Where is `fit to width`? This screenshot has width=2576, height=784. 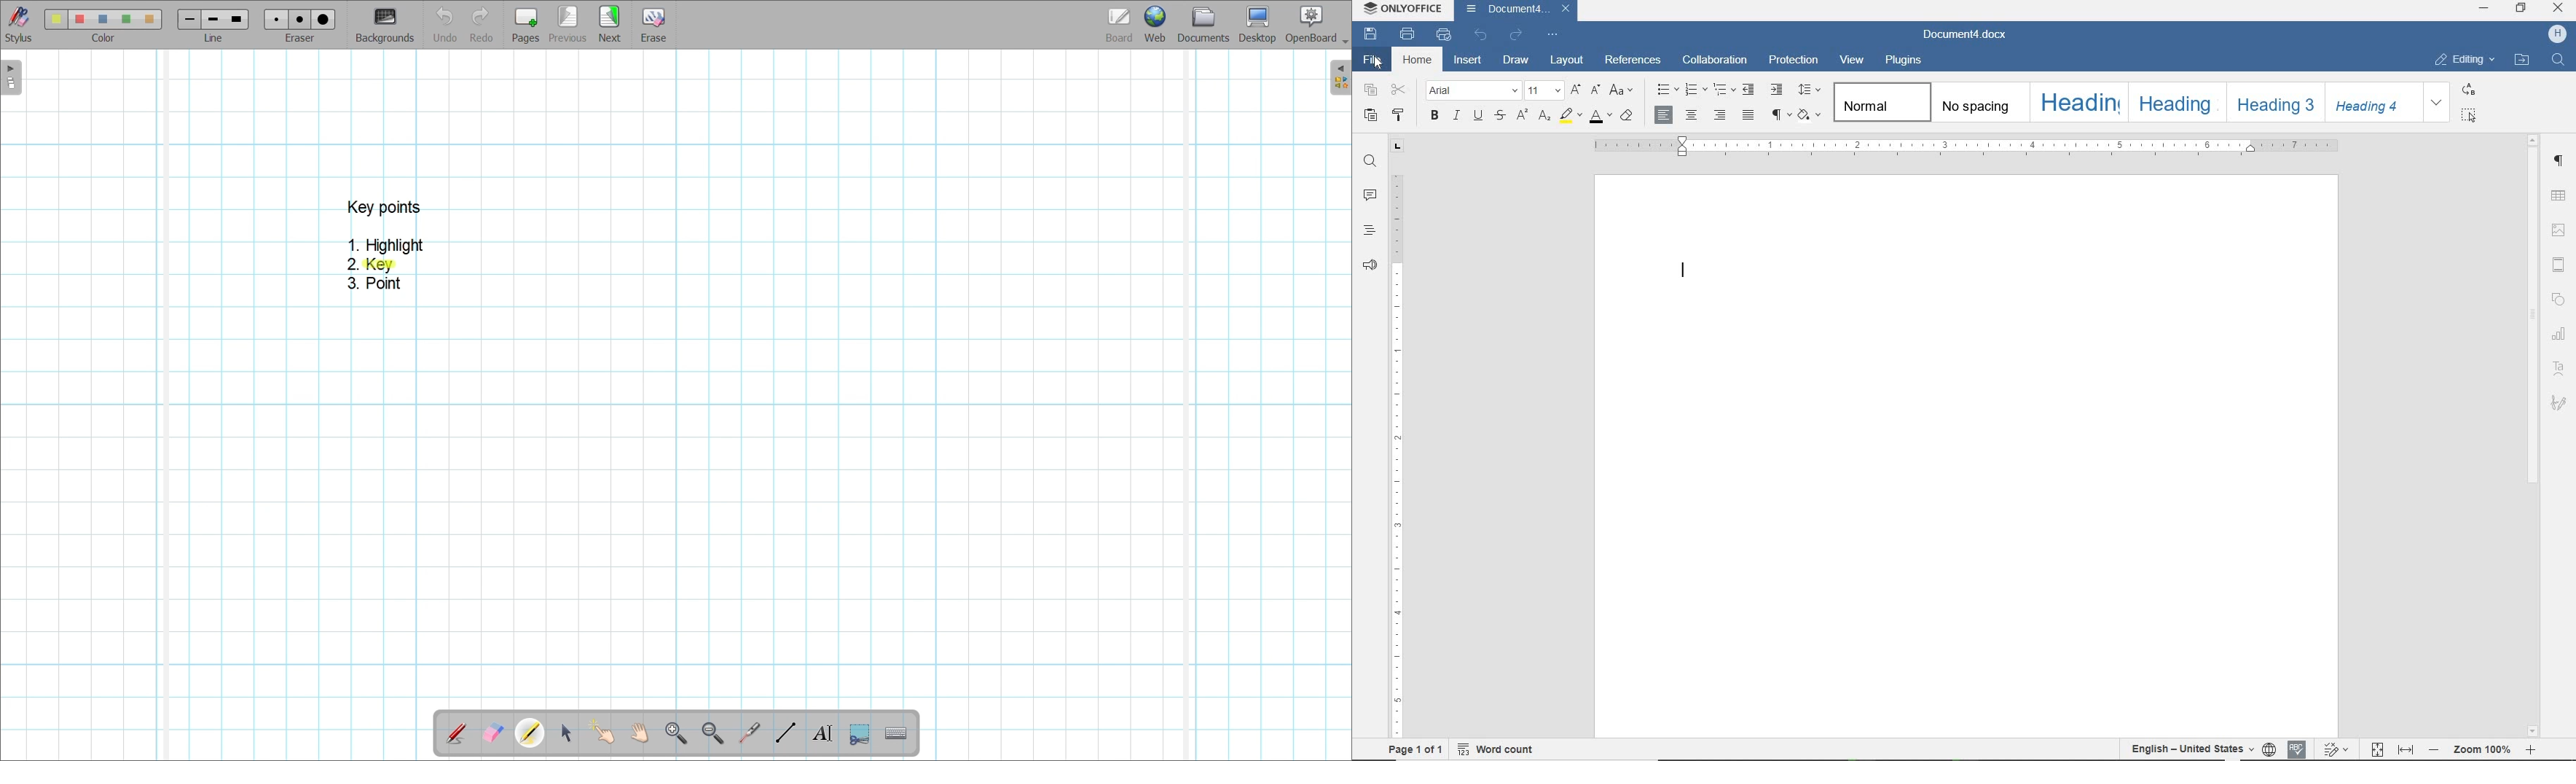 fit to width is located at coordinates (2406, 750).